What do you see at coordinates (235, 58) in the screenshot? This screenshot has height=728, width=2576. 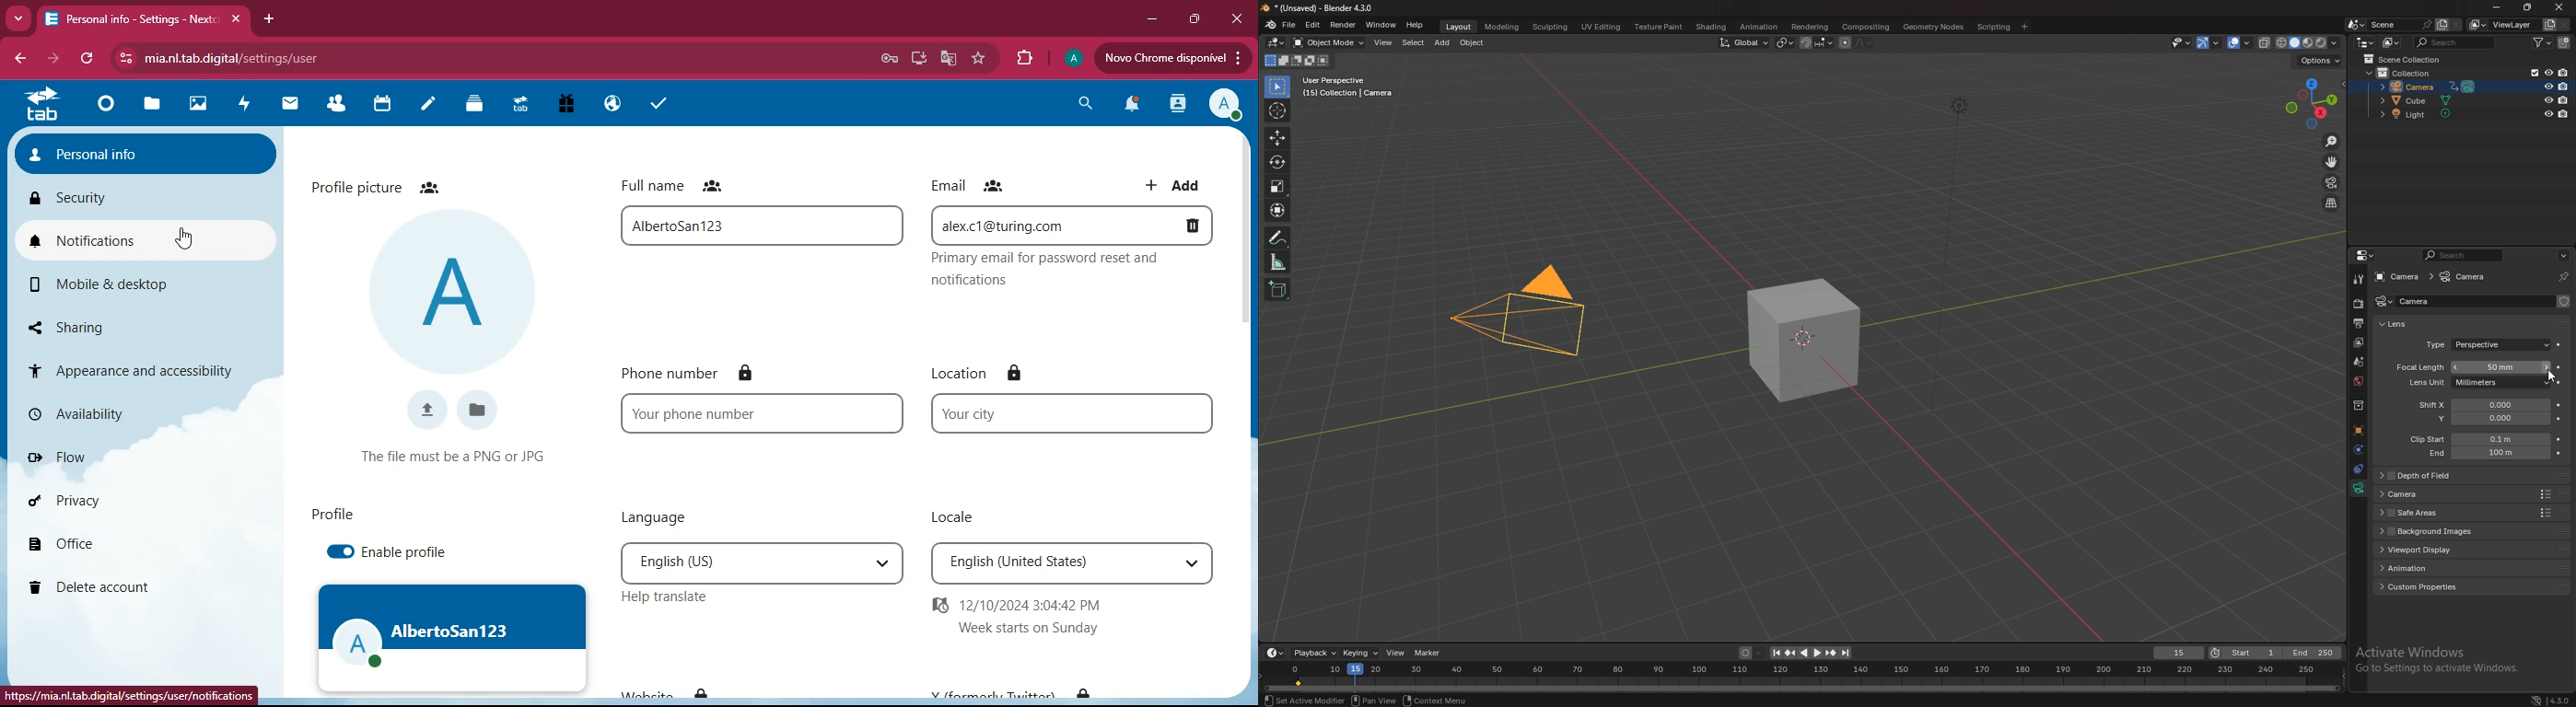 I see `url` at bounding box center [235, 58].